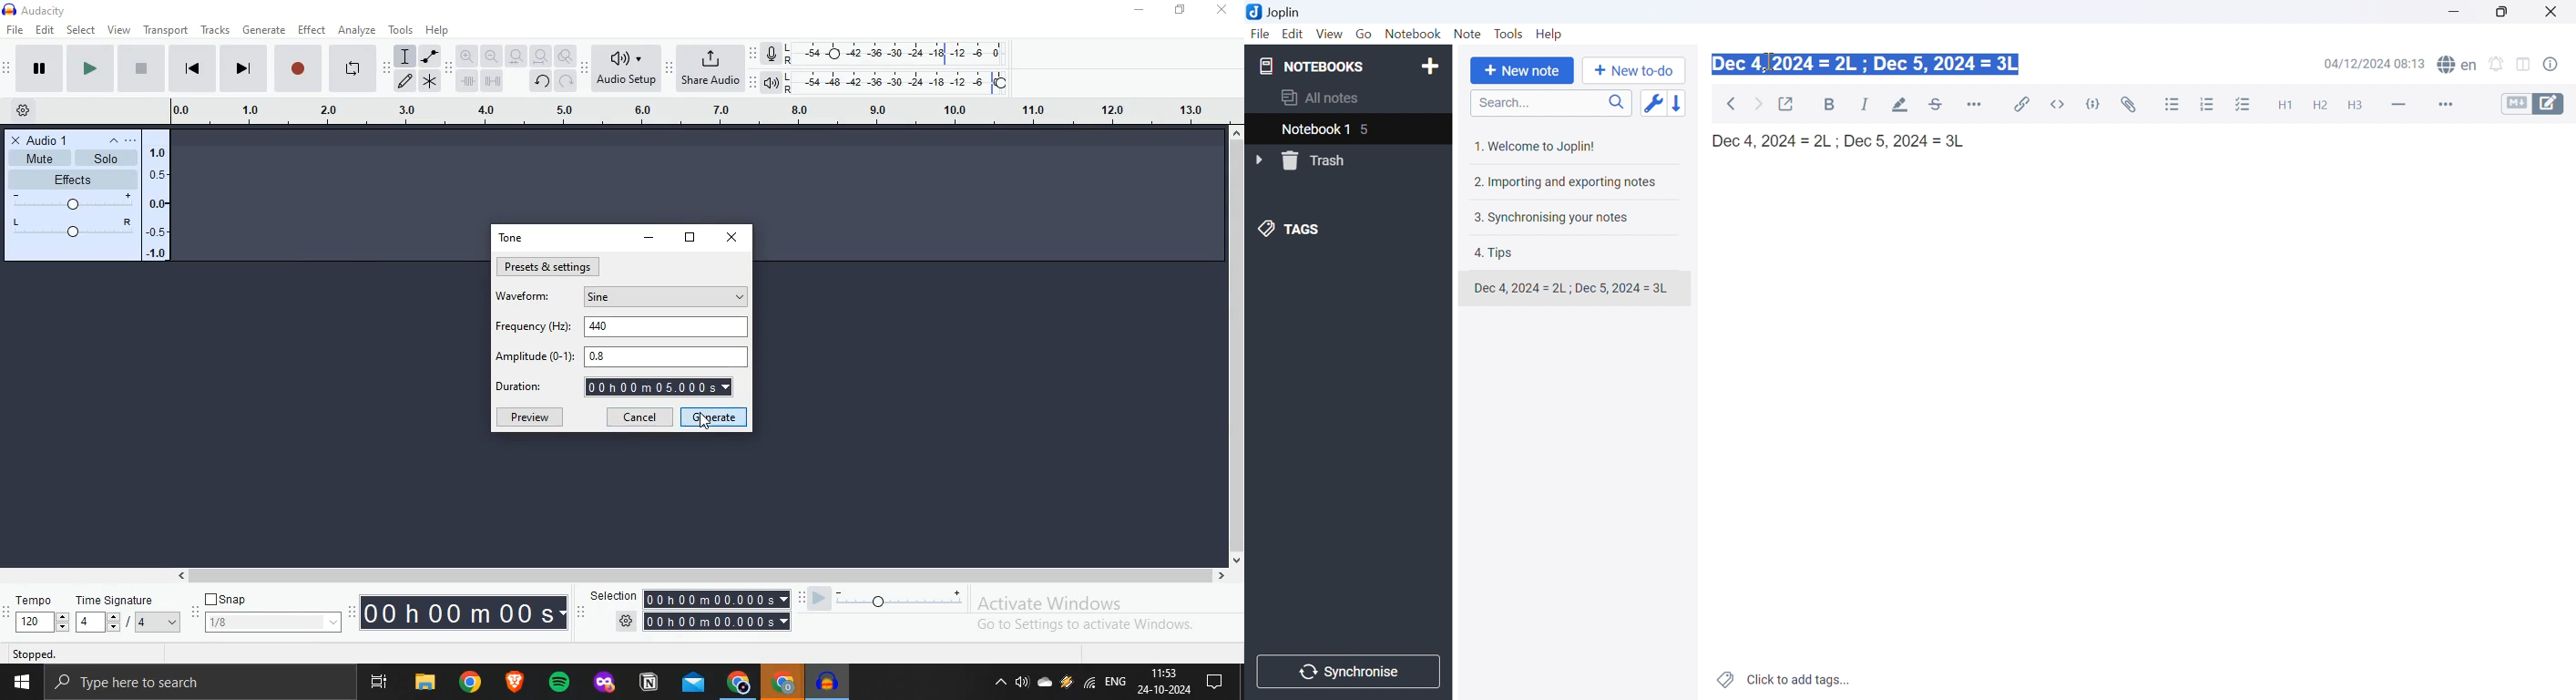 This screenshot has width=2576, height=700. Describe the element at coordinates (540, 81) in the screenshot. I see `Revert Changes` at that location.